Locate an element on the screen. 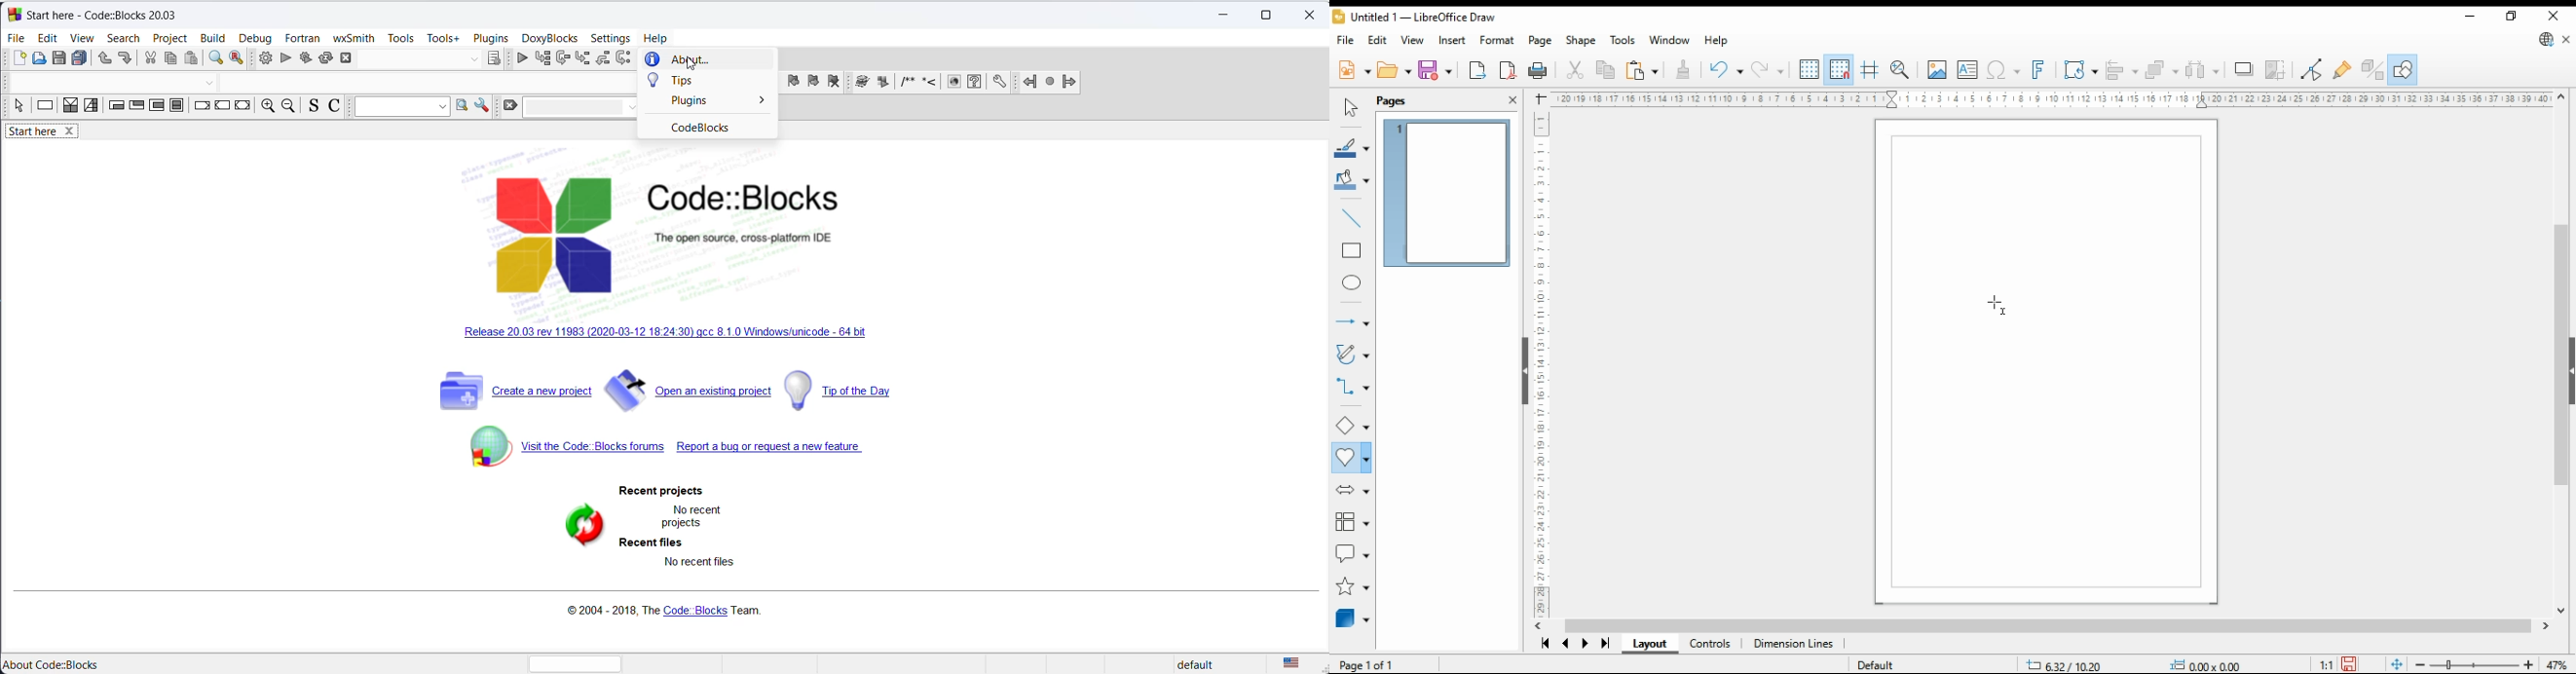  dropdown button is located at coordinates (473, 60).